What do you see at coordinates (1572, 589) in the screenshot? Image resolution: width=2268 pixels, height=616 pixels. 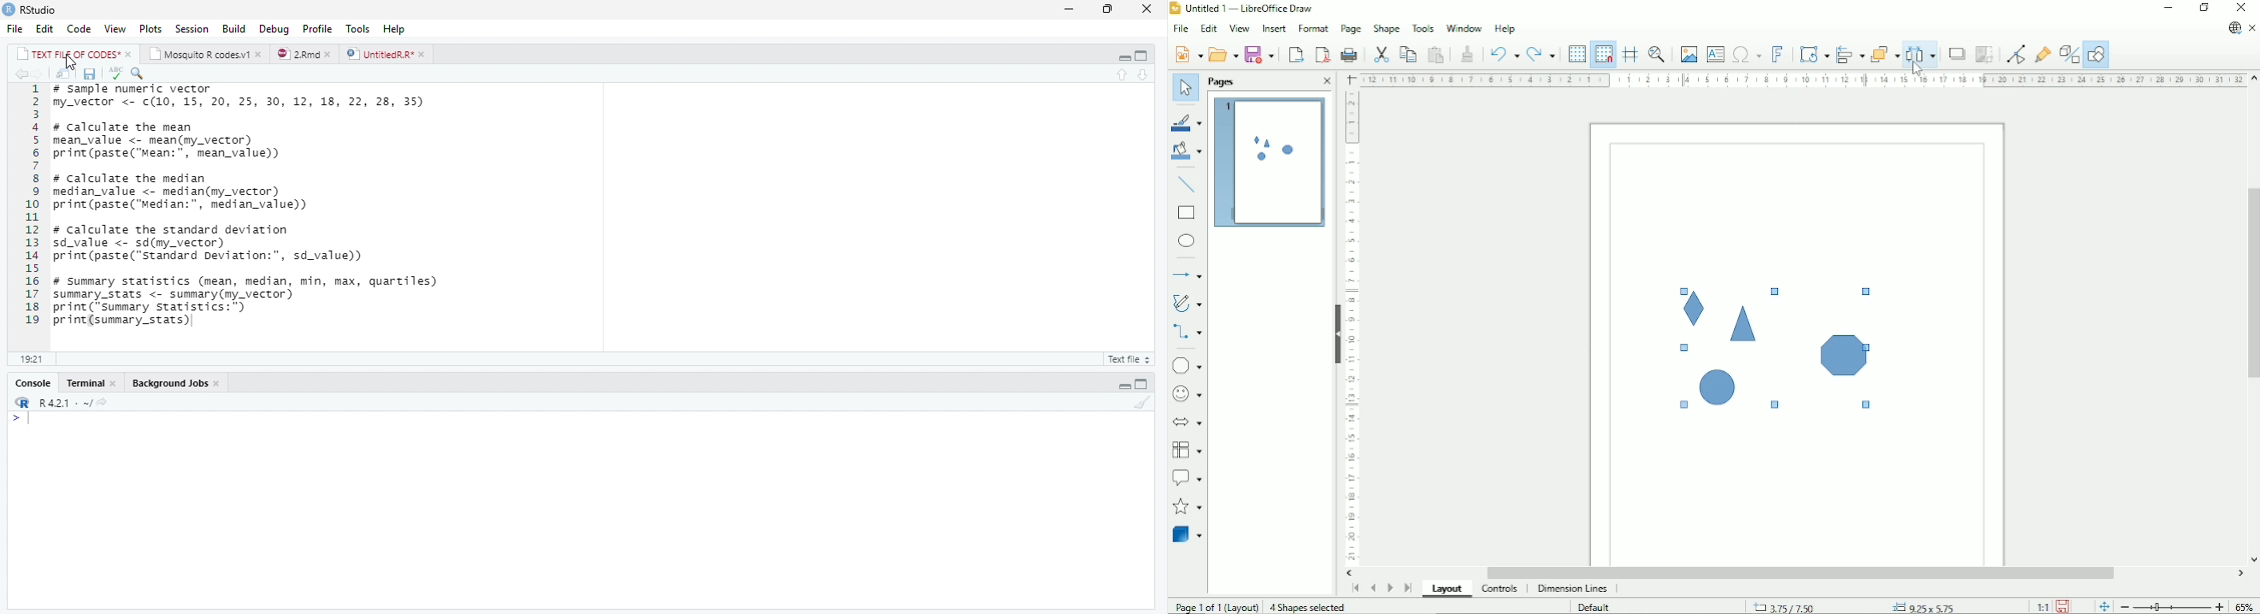 I see `dimension lines` at bounding box center [1572, 589].